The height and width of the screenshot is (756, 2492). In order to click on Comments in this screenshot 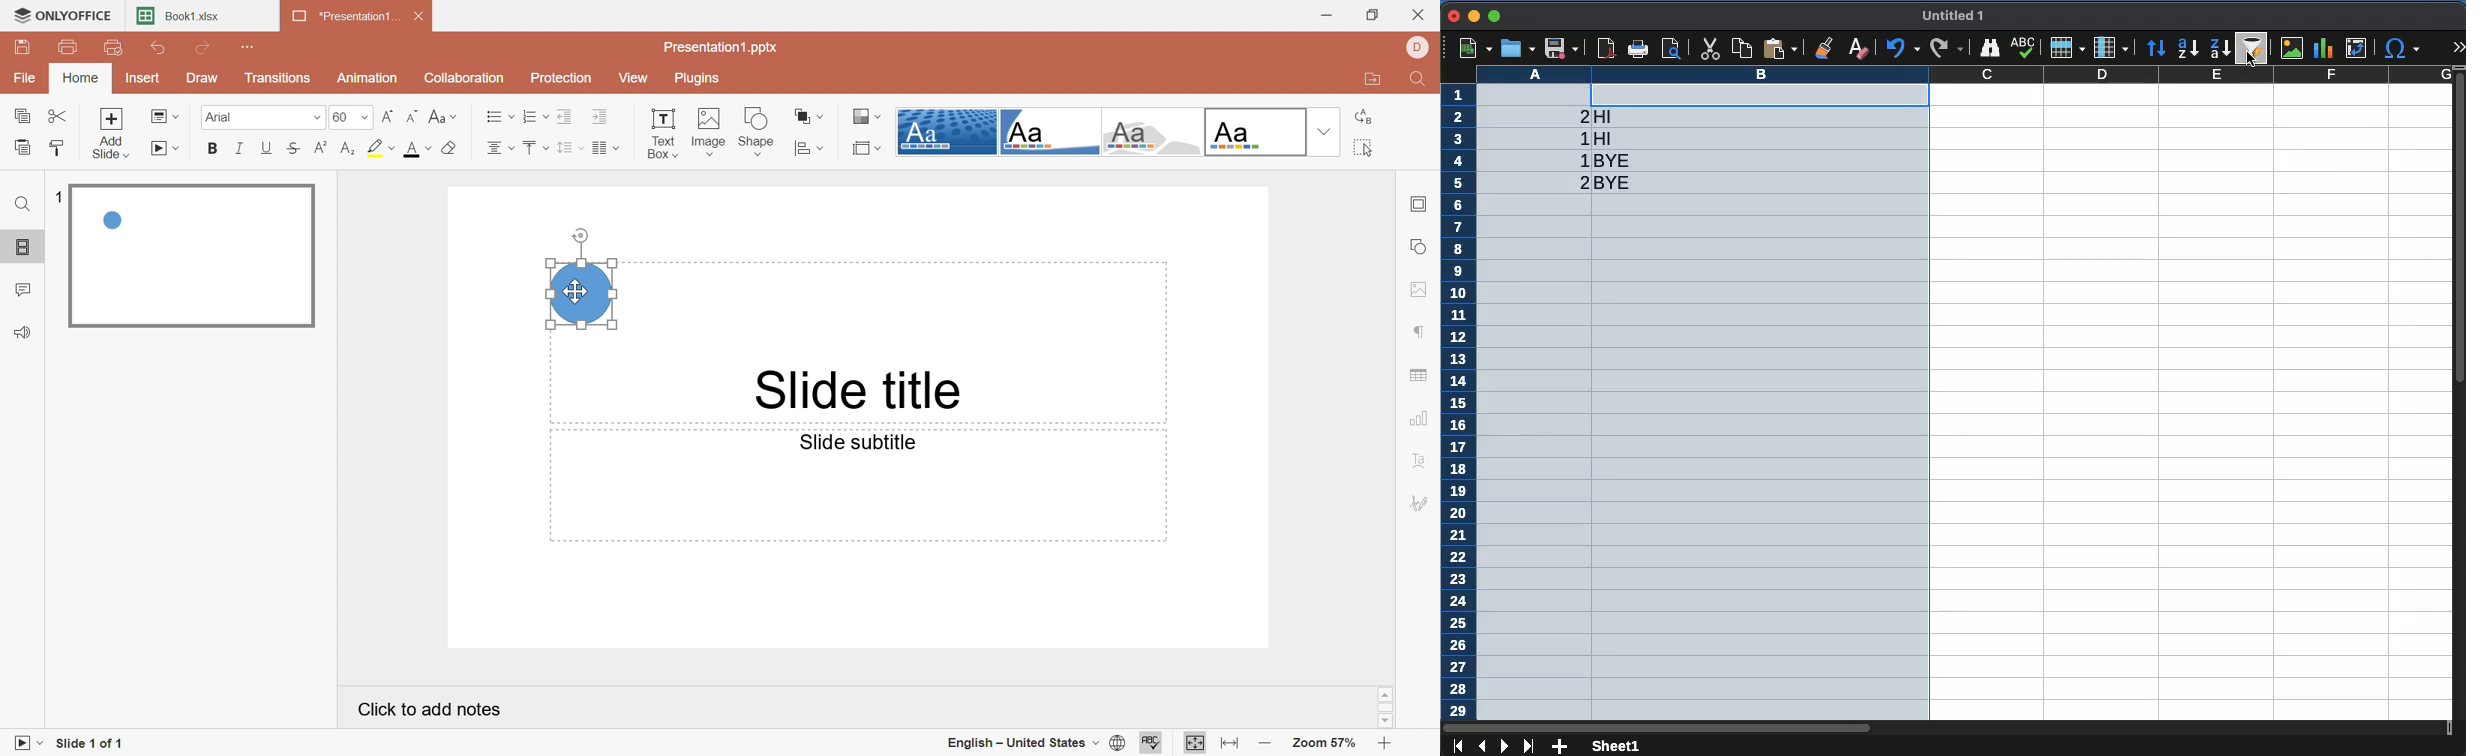, I will do `click(23, 291)`.